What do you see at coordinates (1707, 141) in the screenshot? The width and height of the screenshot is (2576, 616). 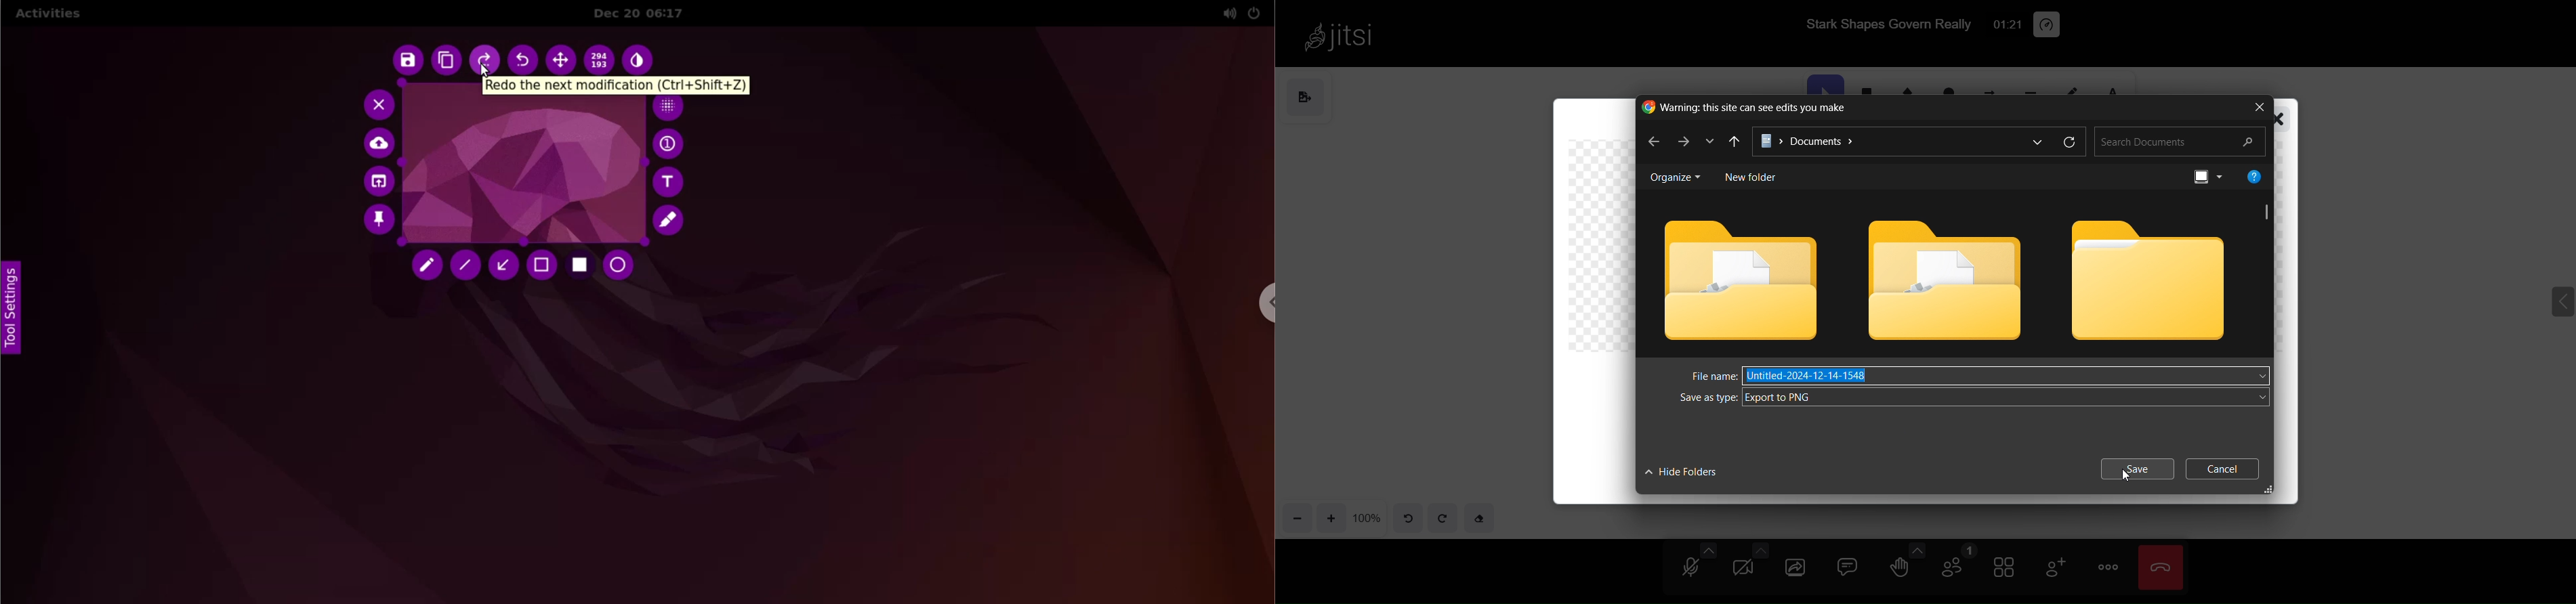 I see `dropdown` at bounding box center [1707, 141].